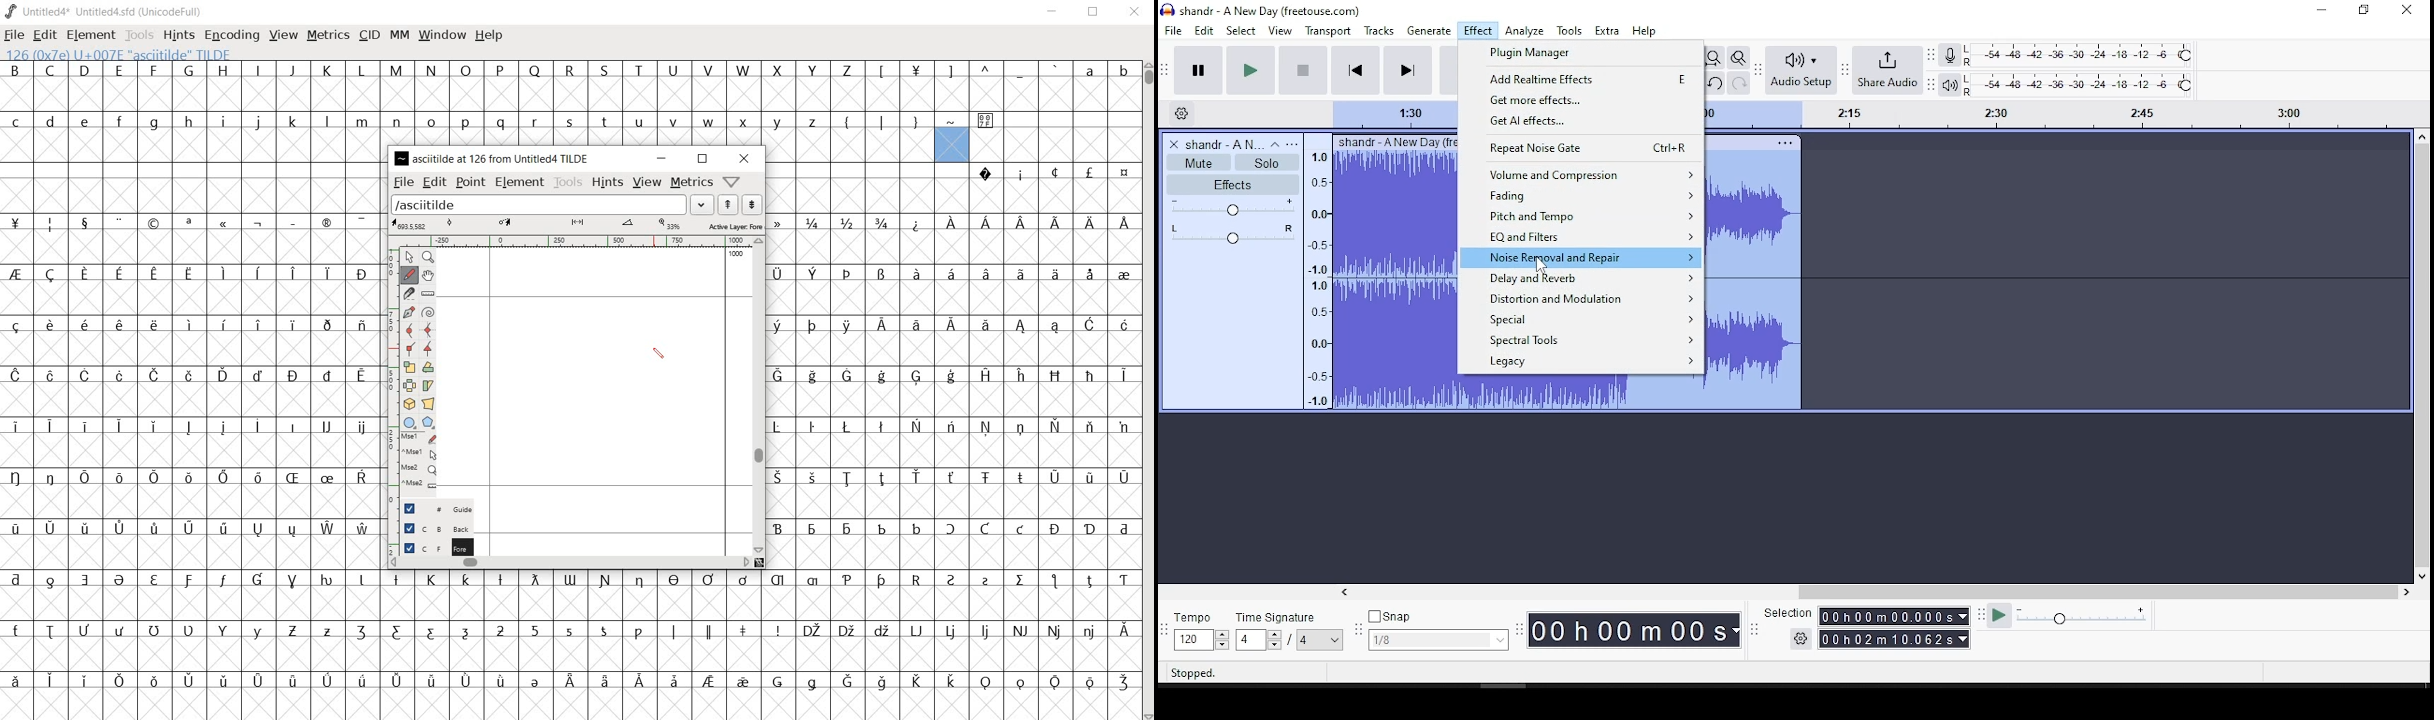 The width and height of the screenshot is (2436, 728). What do you see at coordinates (1172, 30) in the screenshot?
I see `file` at bounding box center [1172, 30].